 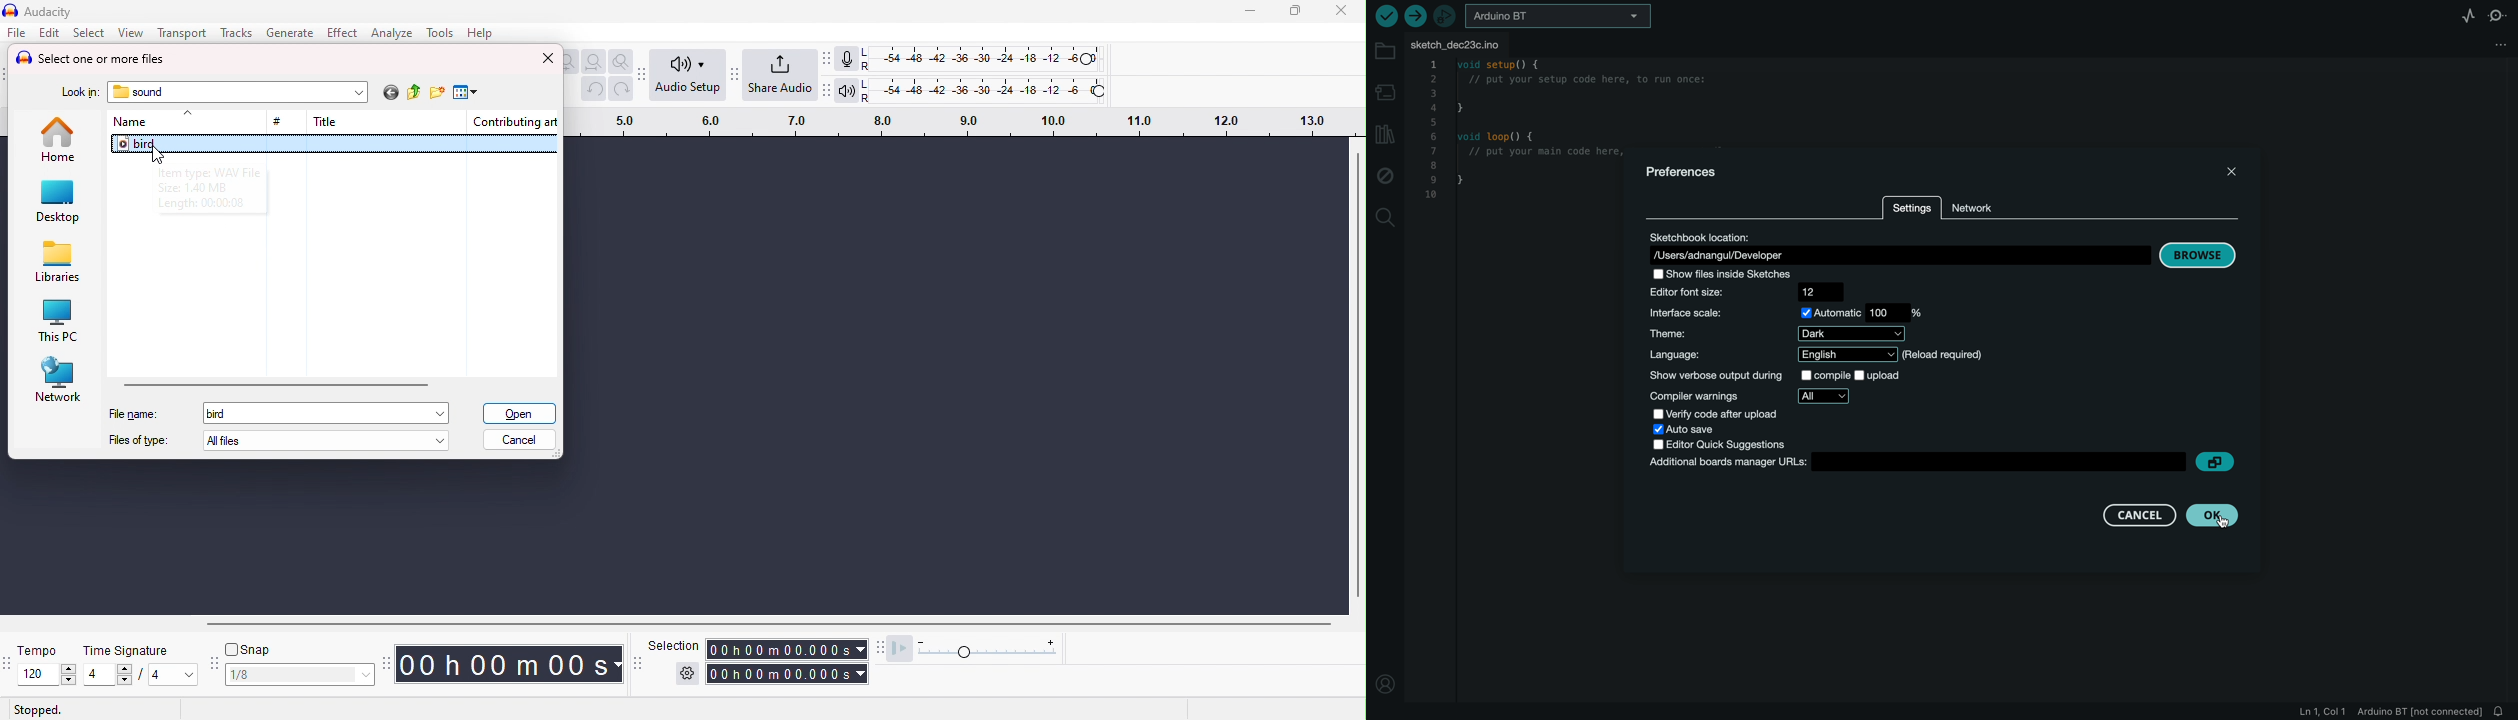 What do you see at coordinates (789, 674) in the screenshot?
I see `total time` at bounding box center [789, 674].